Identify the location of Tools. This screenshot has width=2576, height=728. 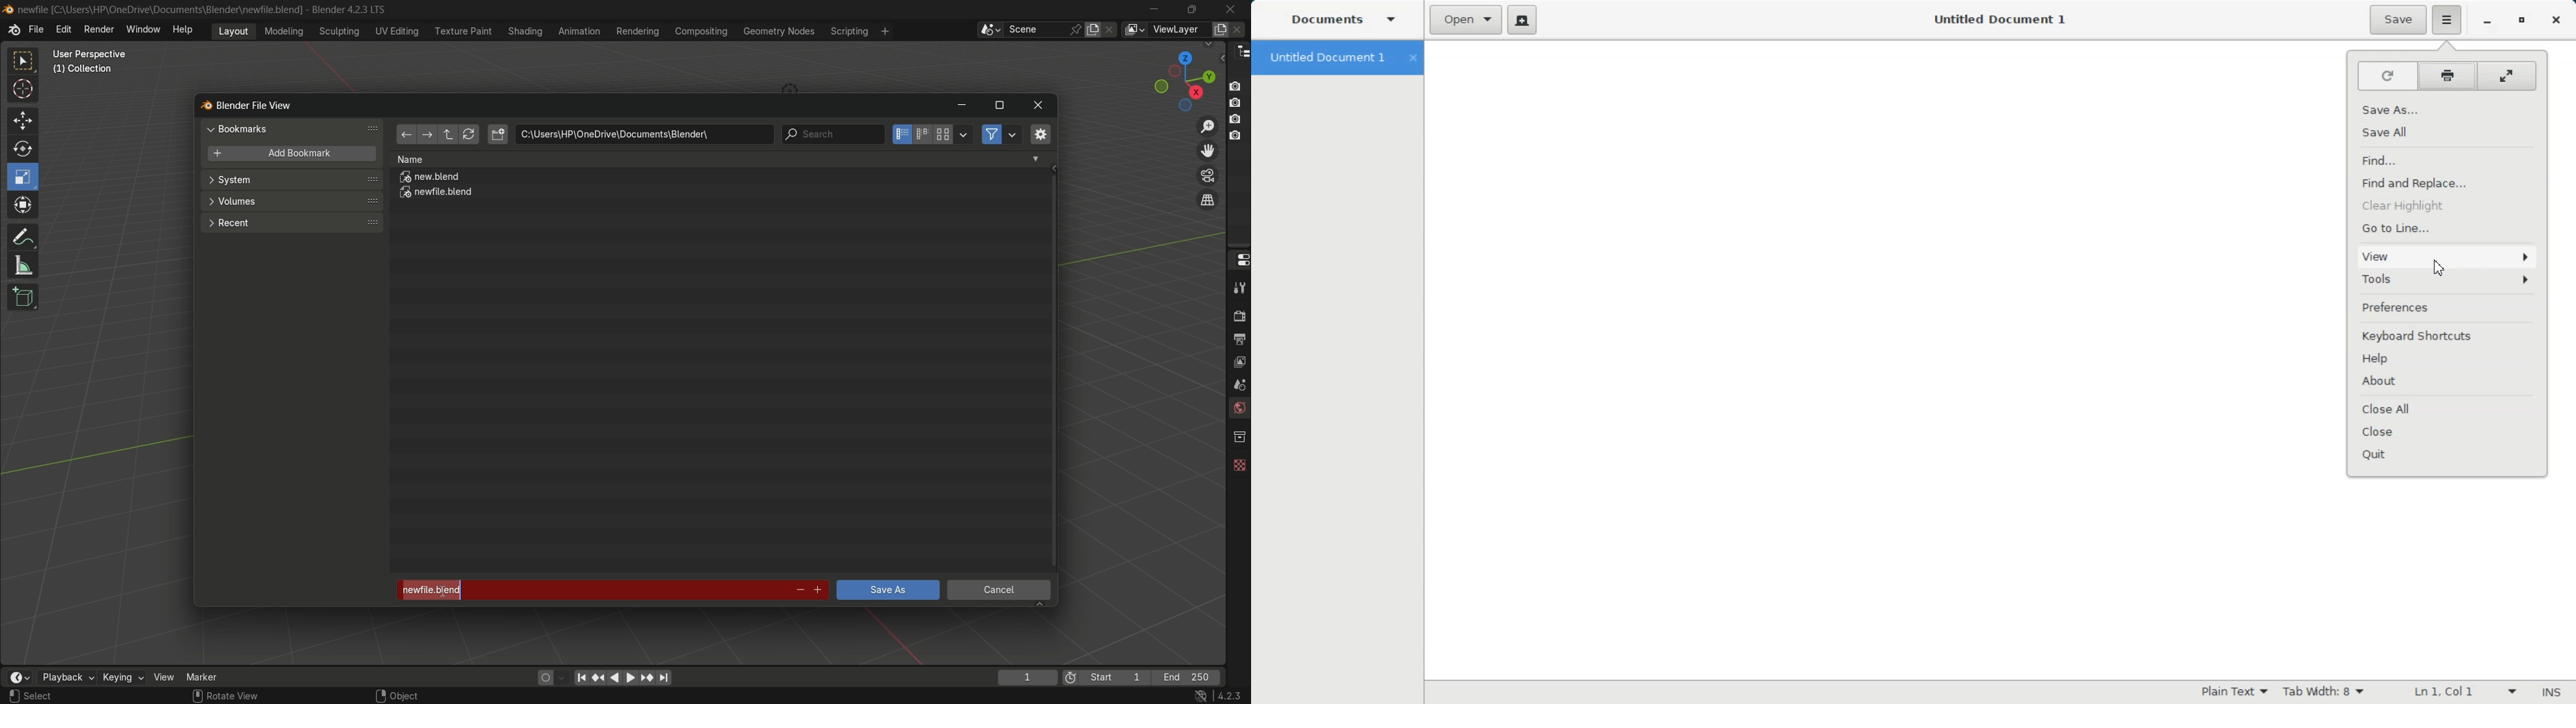
(2446, 280).